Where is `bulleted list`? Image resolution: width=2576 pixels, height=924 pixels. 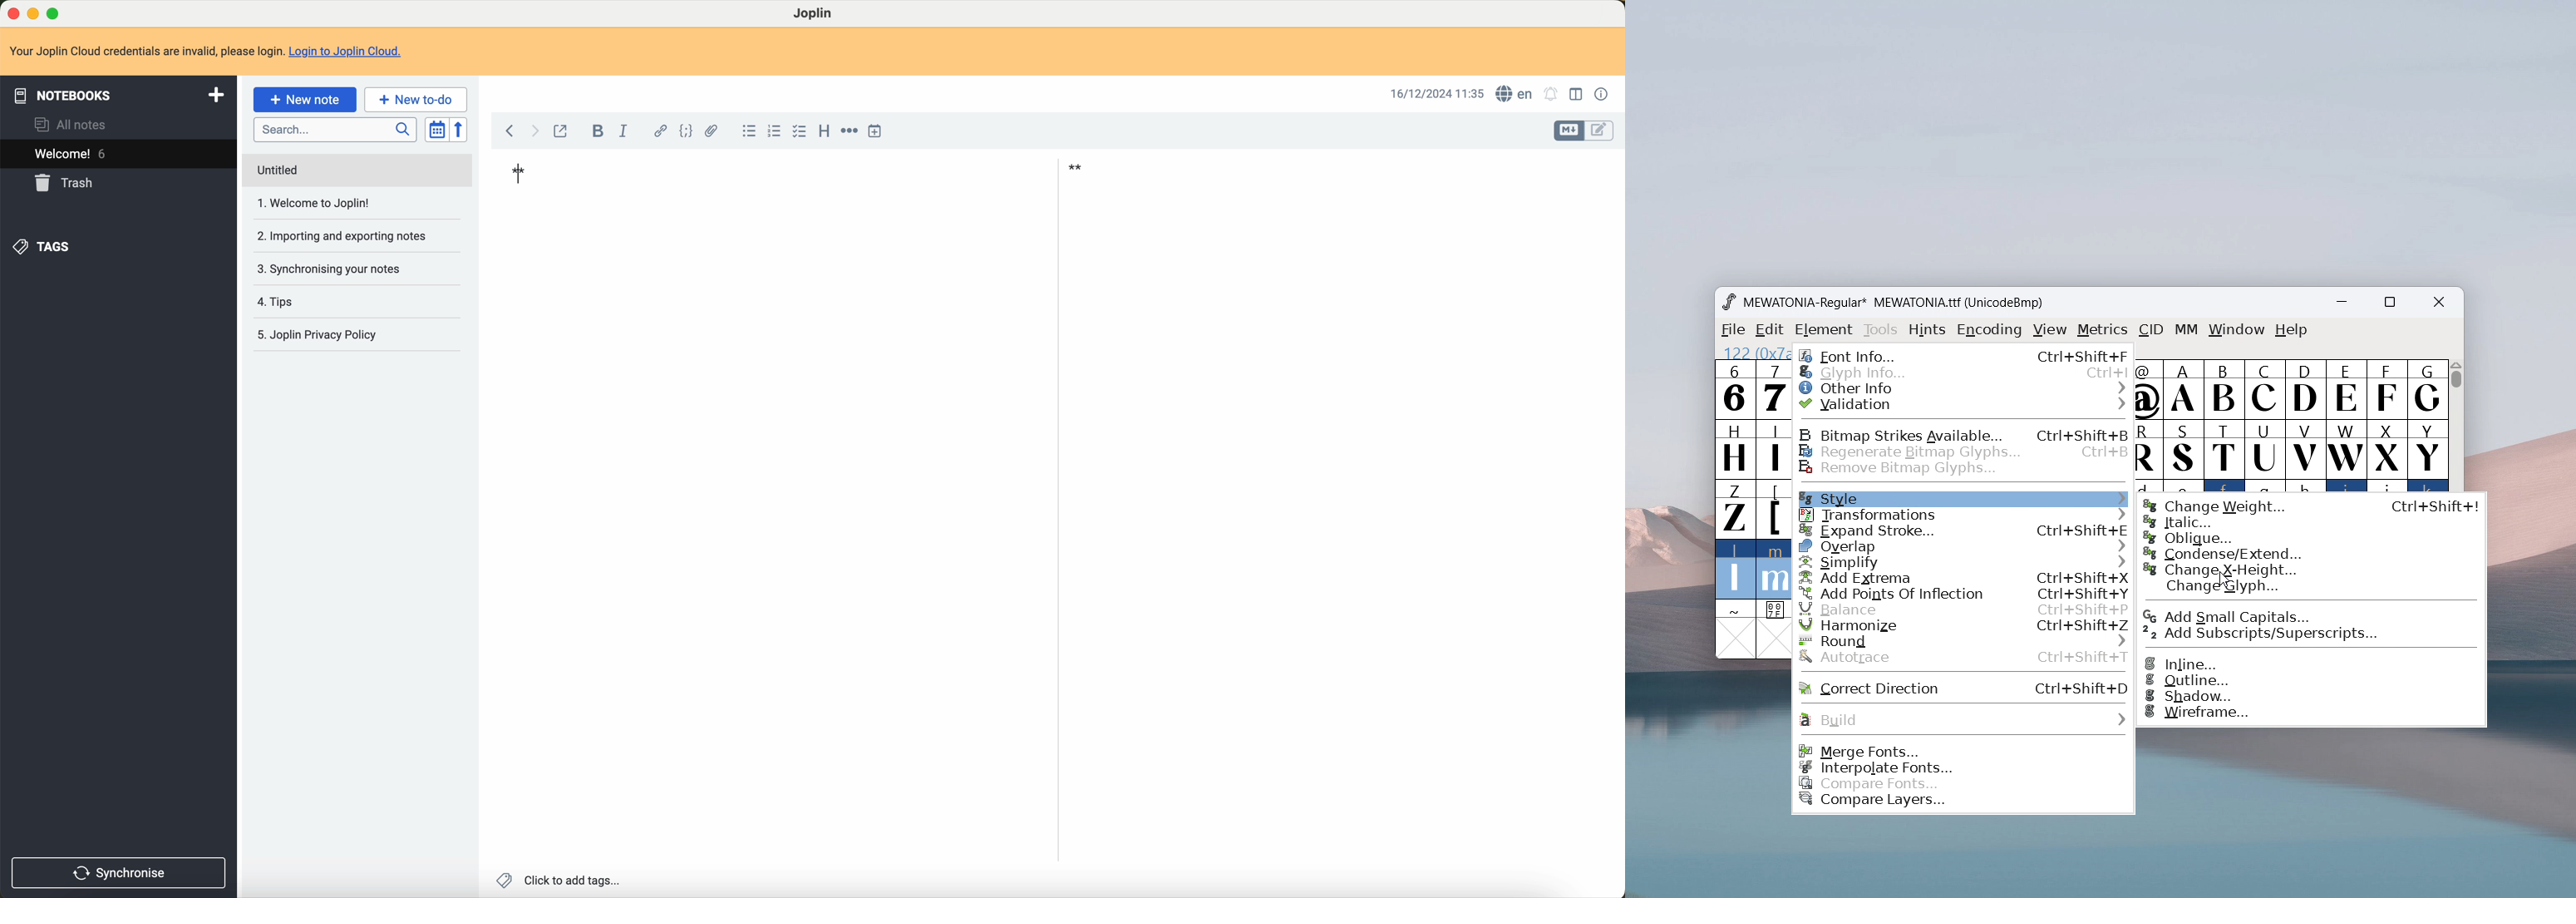
bulleted list is located at coordinates (747, 131).